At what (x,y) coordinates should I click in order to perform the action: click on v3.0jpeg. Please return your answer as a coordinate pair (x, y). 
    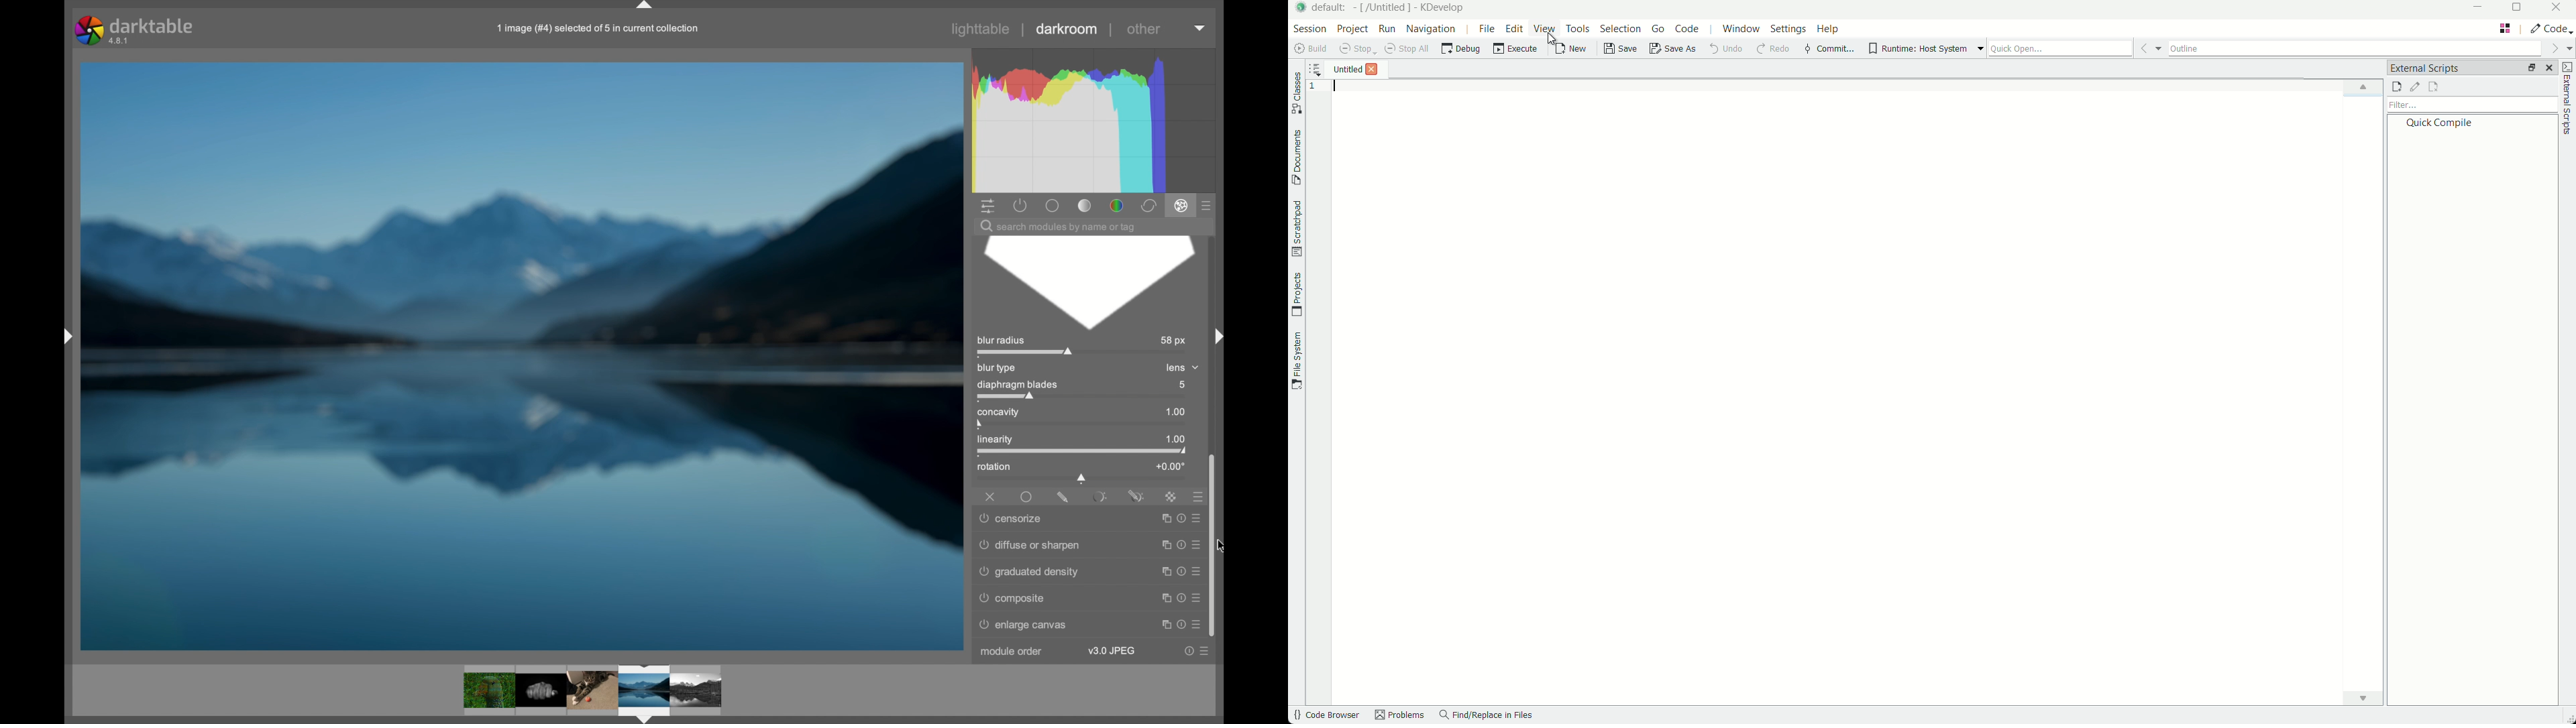
    Looking at the image, I should click on (1111, 651).